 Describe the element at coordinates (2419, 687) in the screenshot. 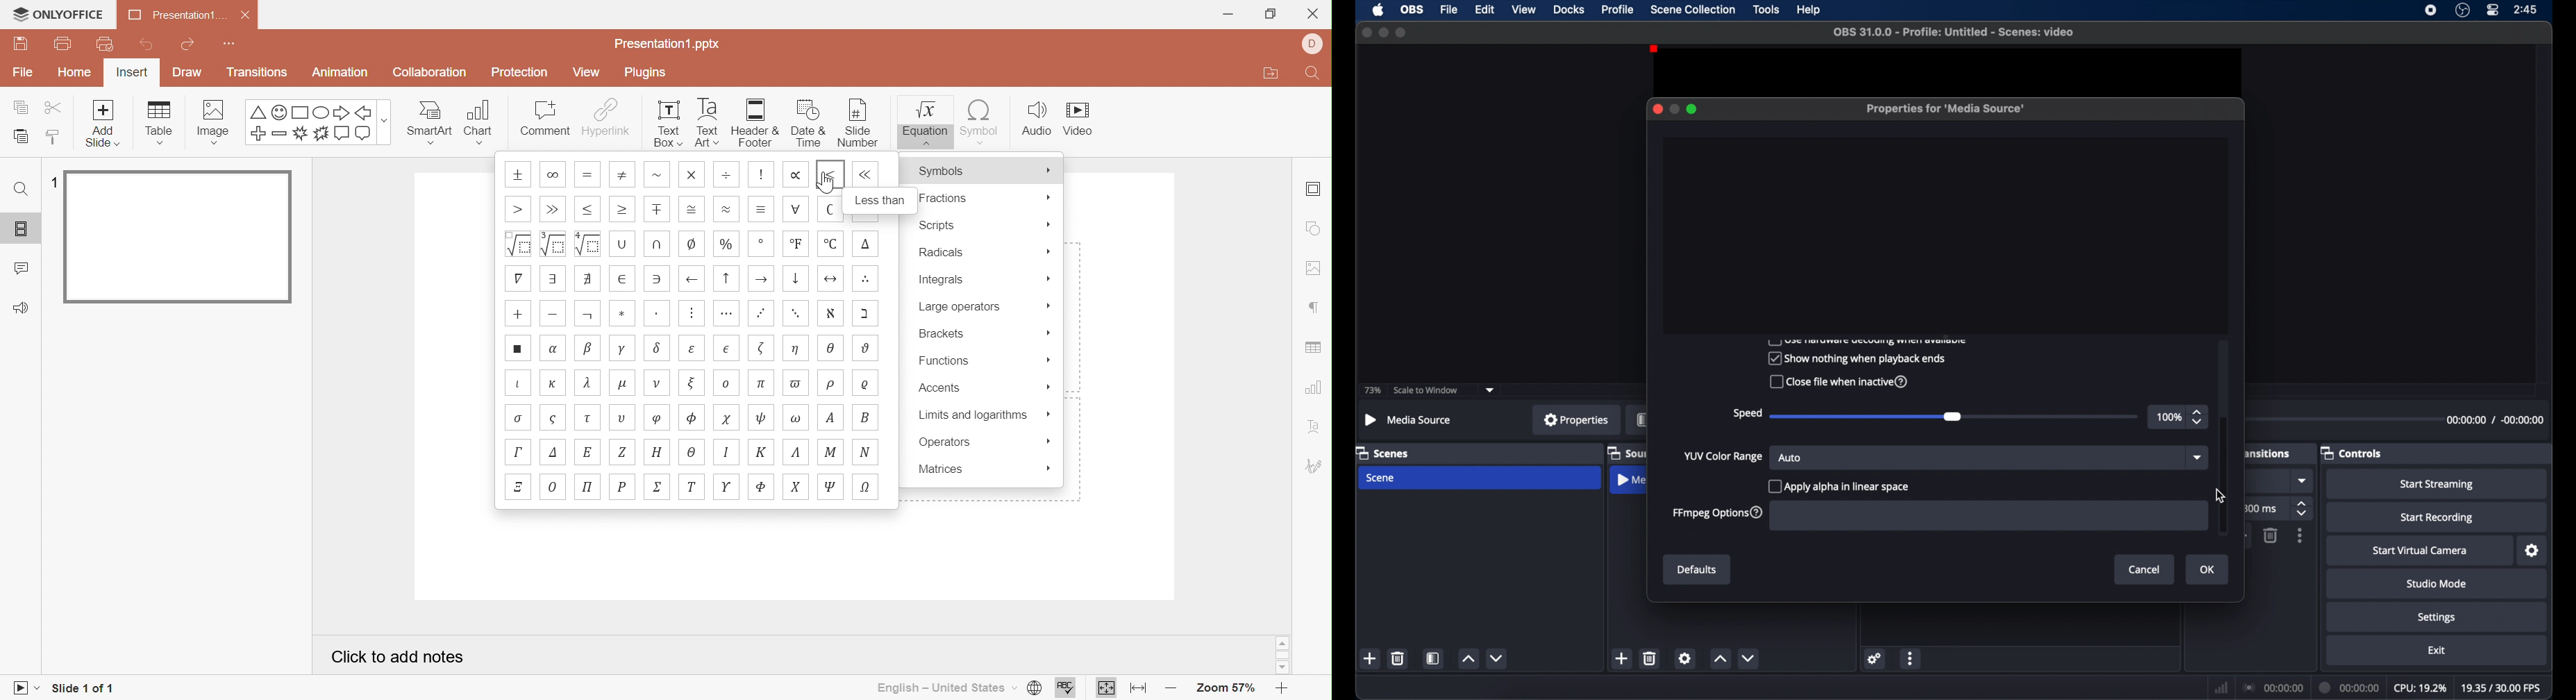

I see `cpu` at that location.